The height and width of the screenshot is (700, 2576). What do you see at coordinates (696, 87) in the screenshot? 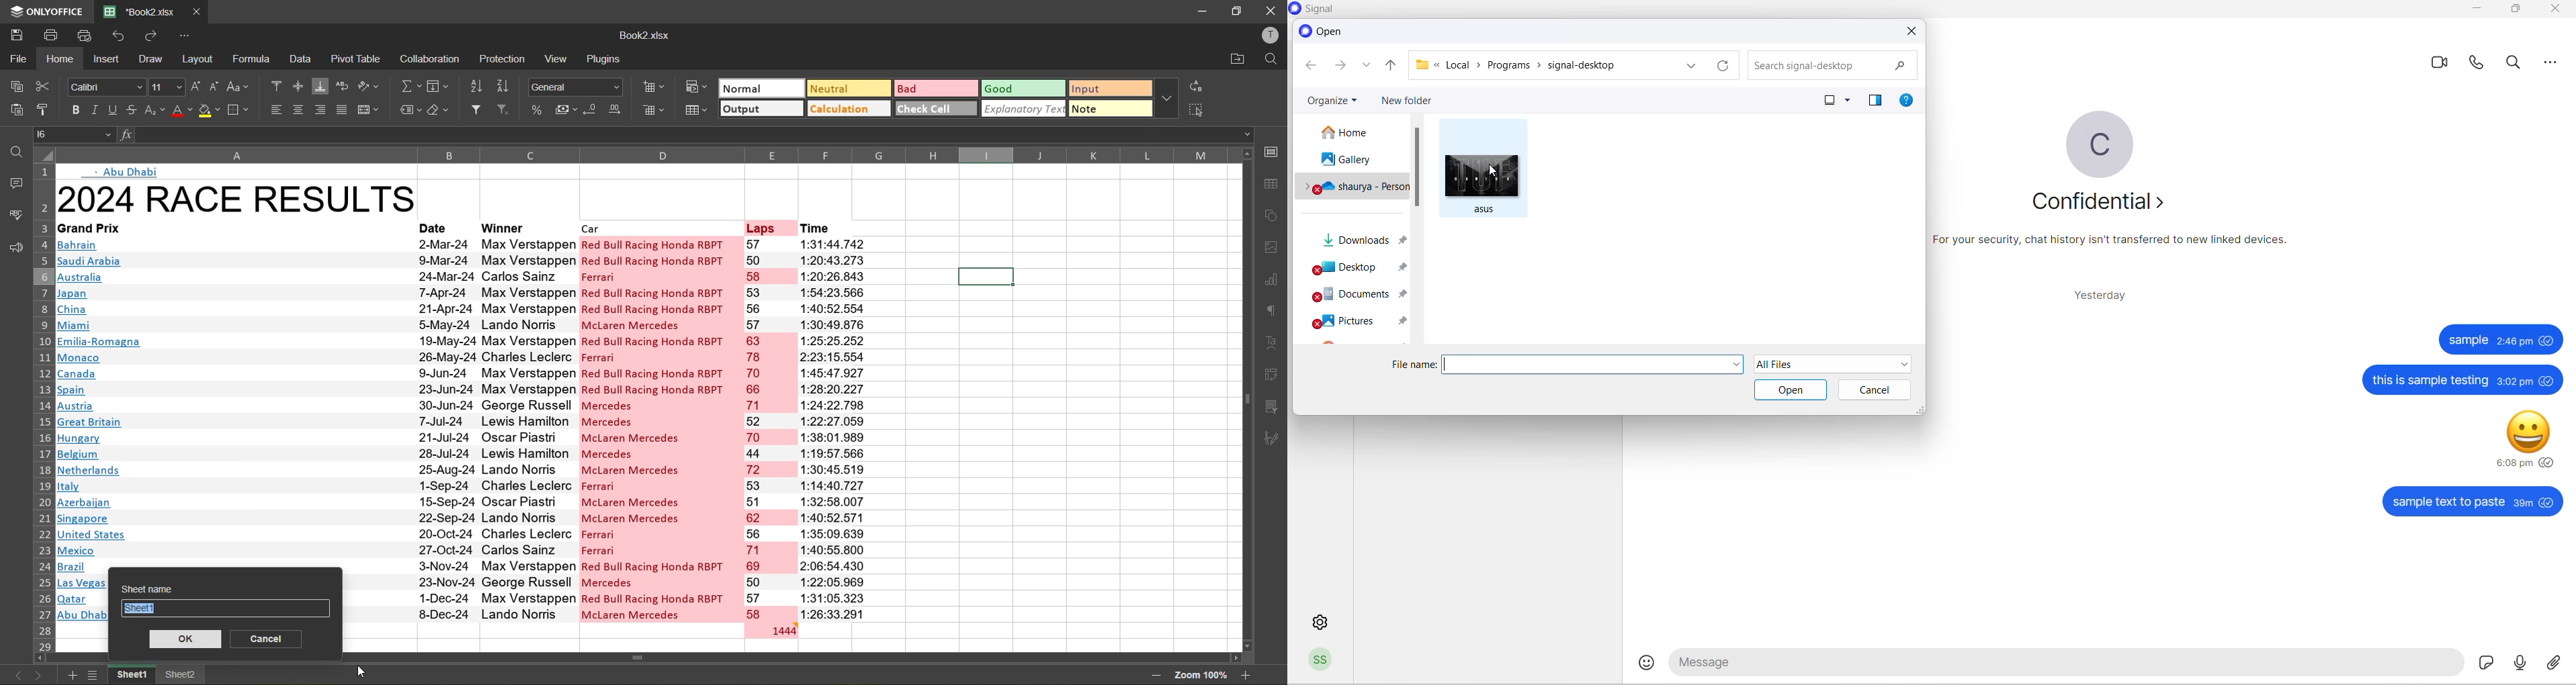
I see `conditional formatting` at bounding box center [696, 87].